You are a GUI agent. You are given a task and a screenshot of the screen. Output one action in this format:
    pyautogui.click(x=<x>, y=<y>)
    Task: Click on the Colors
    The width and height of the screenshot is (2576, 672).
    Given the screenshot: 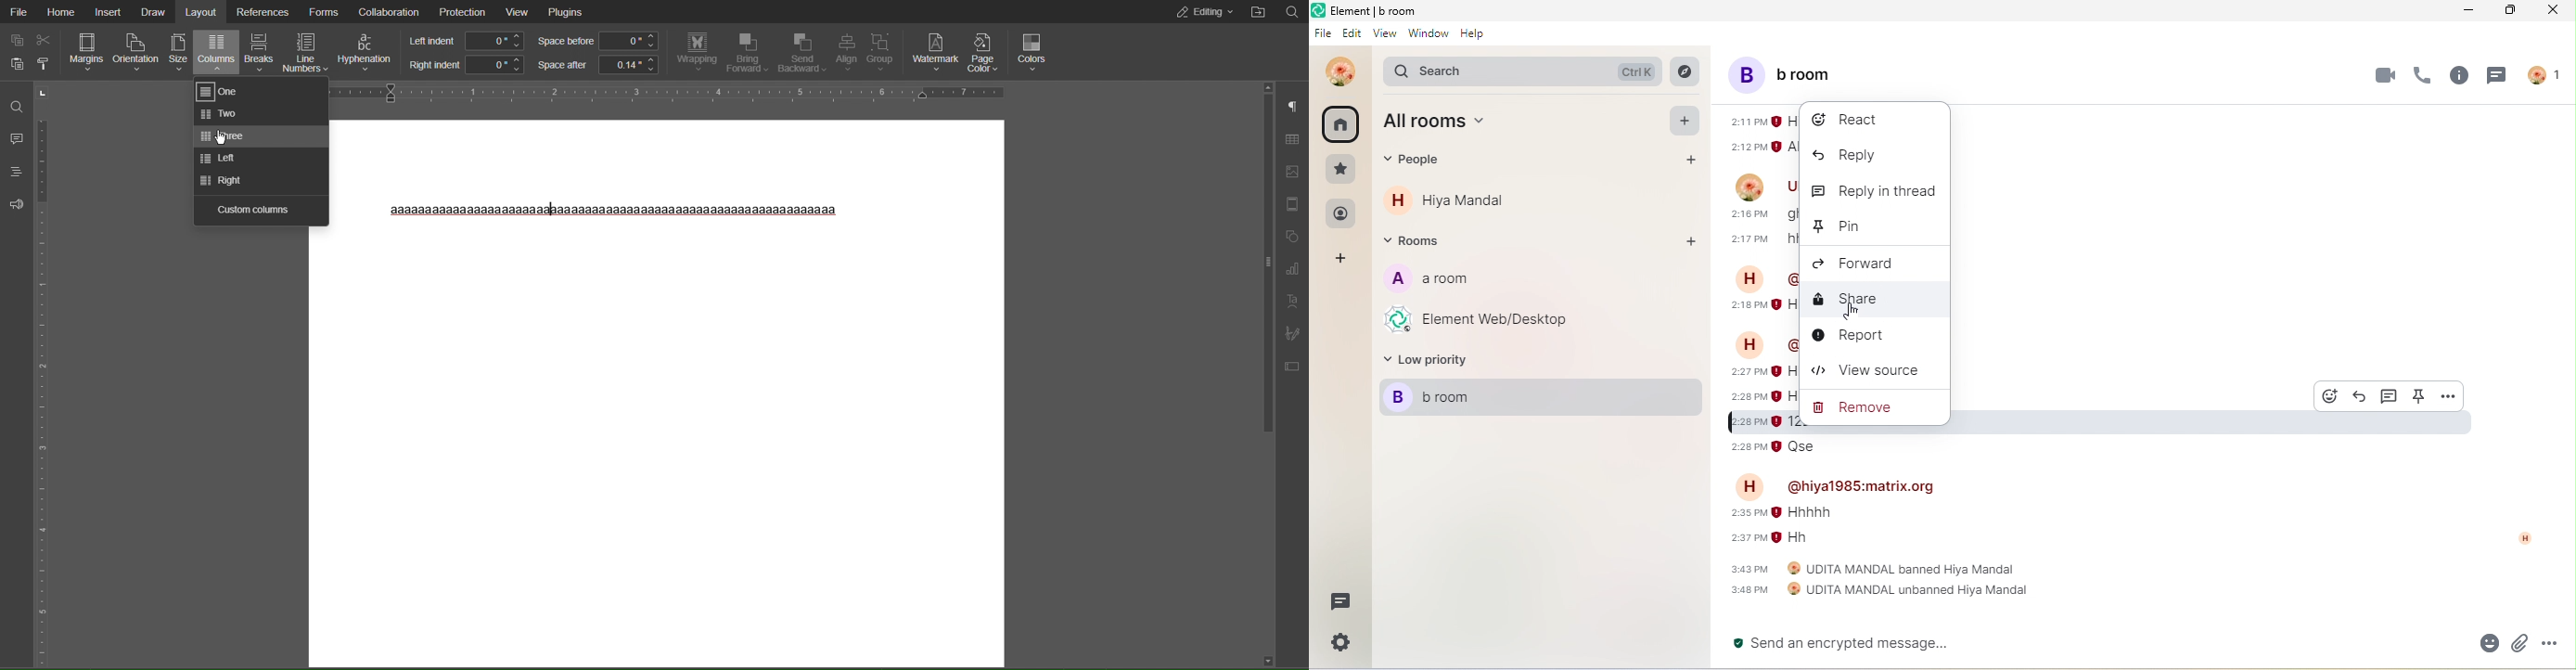 What is the action you would take?
    pyautogui.click(x=1035, y=50)
    